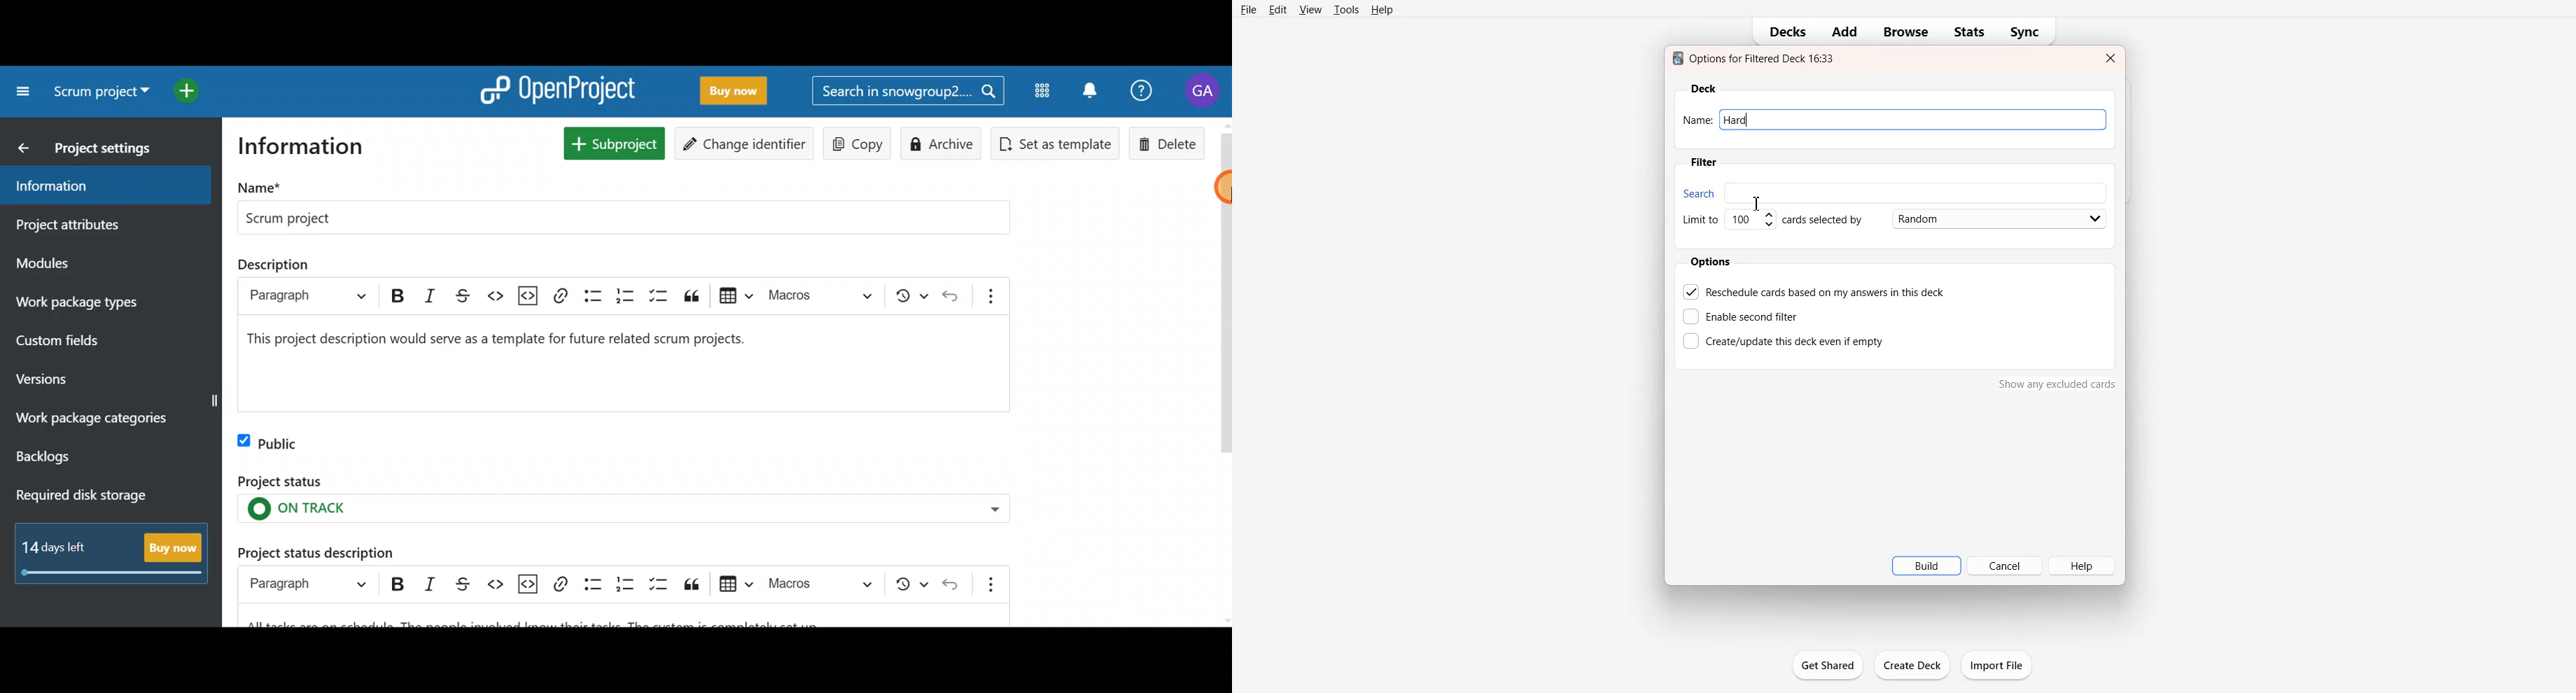 This screenshot has width=2576, height=700. What do you see at coordinates (624, 584) in the screenshot?
I see `Numbered list` at bounding box center [624, 584].